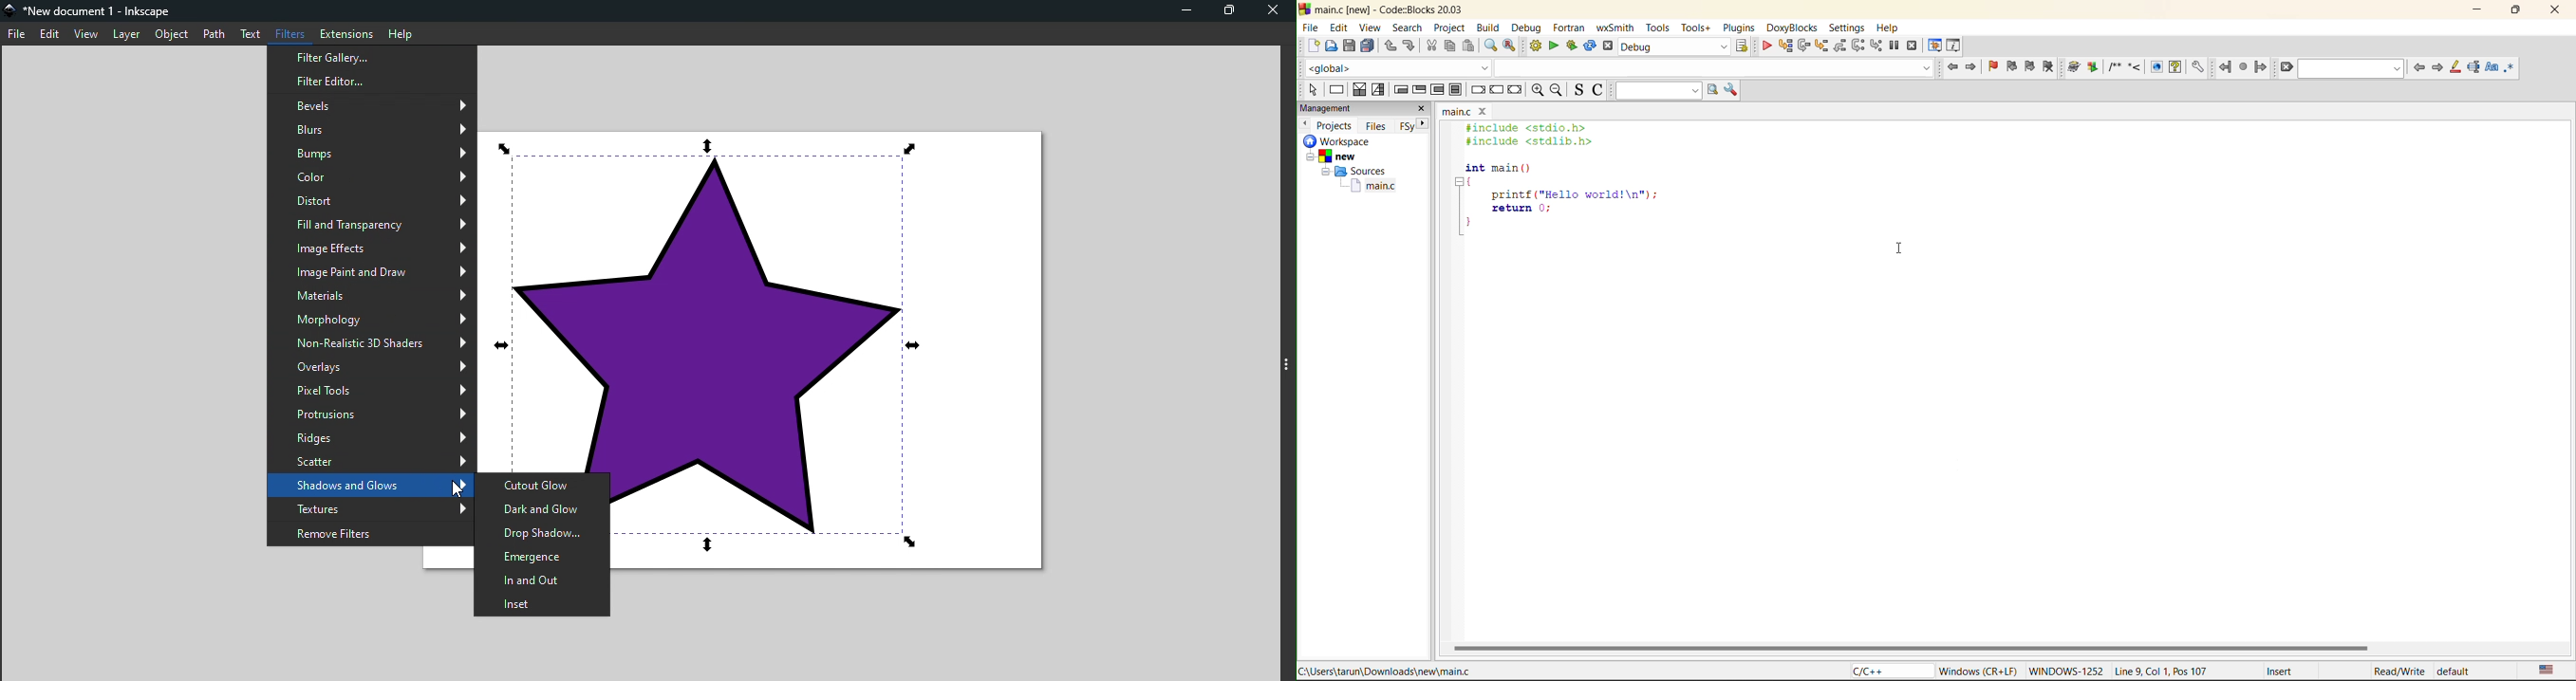 The image size is (2576, 700). What do you see at coordinates (2175, 66) in the screenshot?
I see `View generated HTML Help documentation` at bounding box center [2175, 66].